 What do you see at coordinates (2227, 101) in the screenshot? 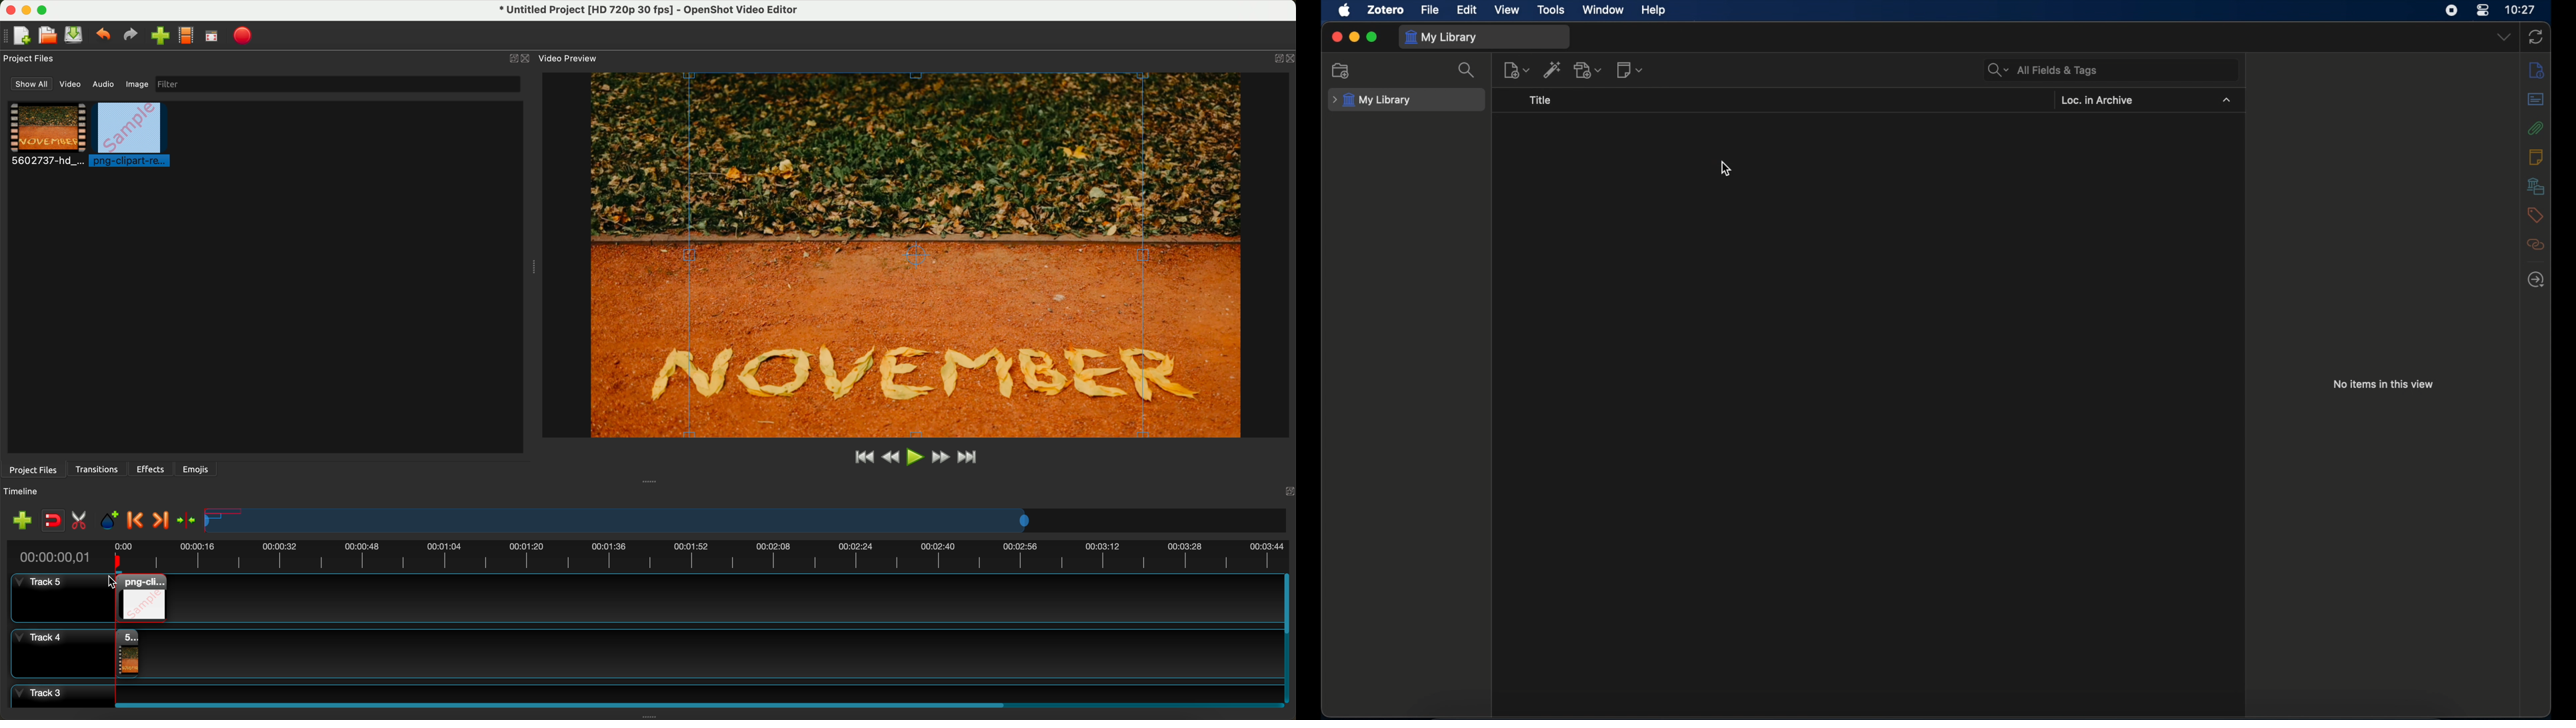
I see `dropdown` at bounding box center [2227, 101].